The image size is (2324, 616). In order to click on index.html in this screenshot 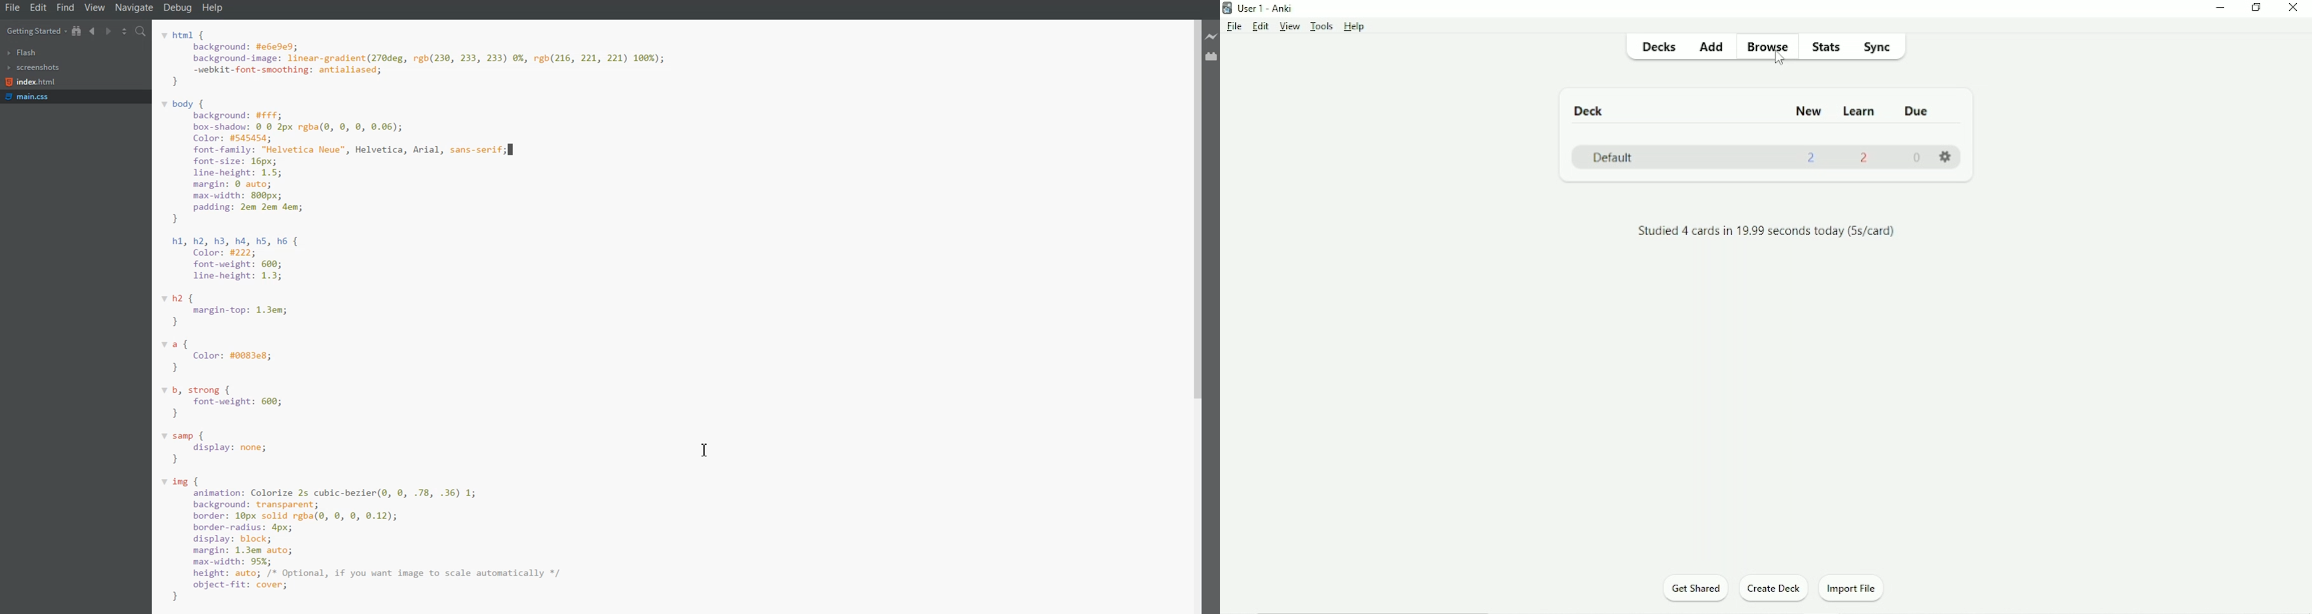, I will do `click(31, 82)`.